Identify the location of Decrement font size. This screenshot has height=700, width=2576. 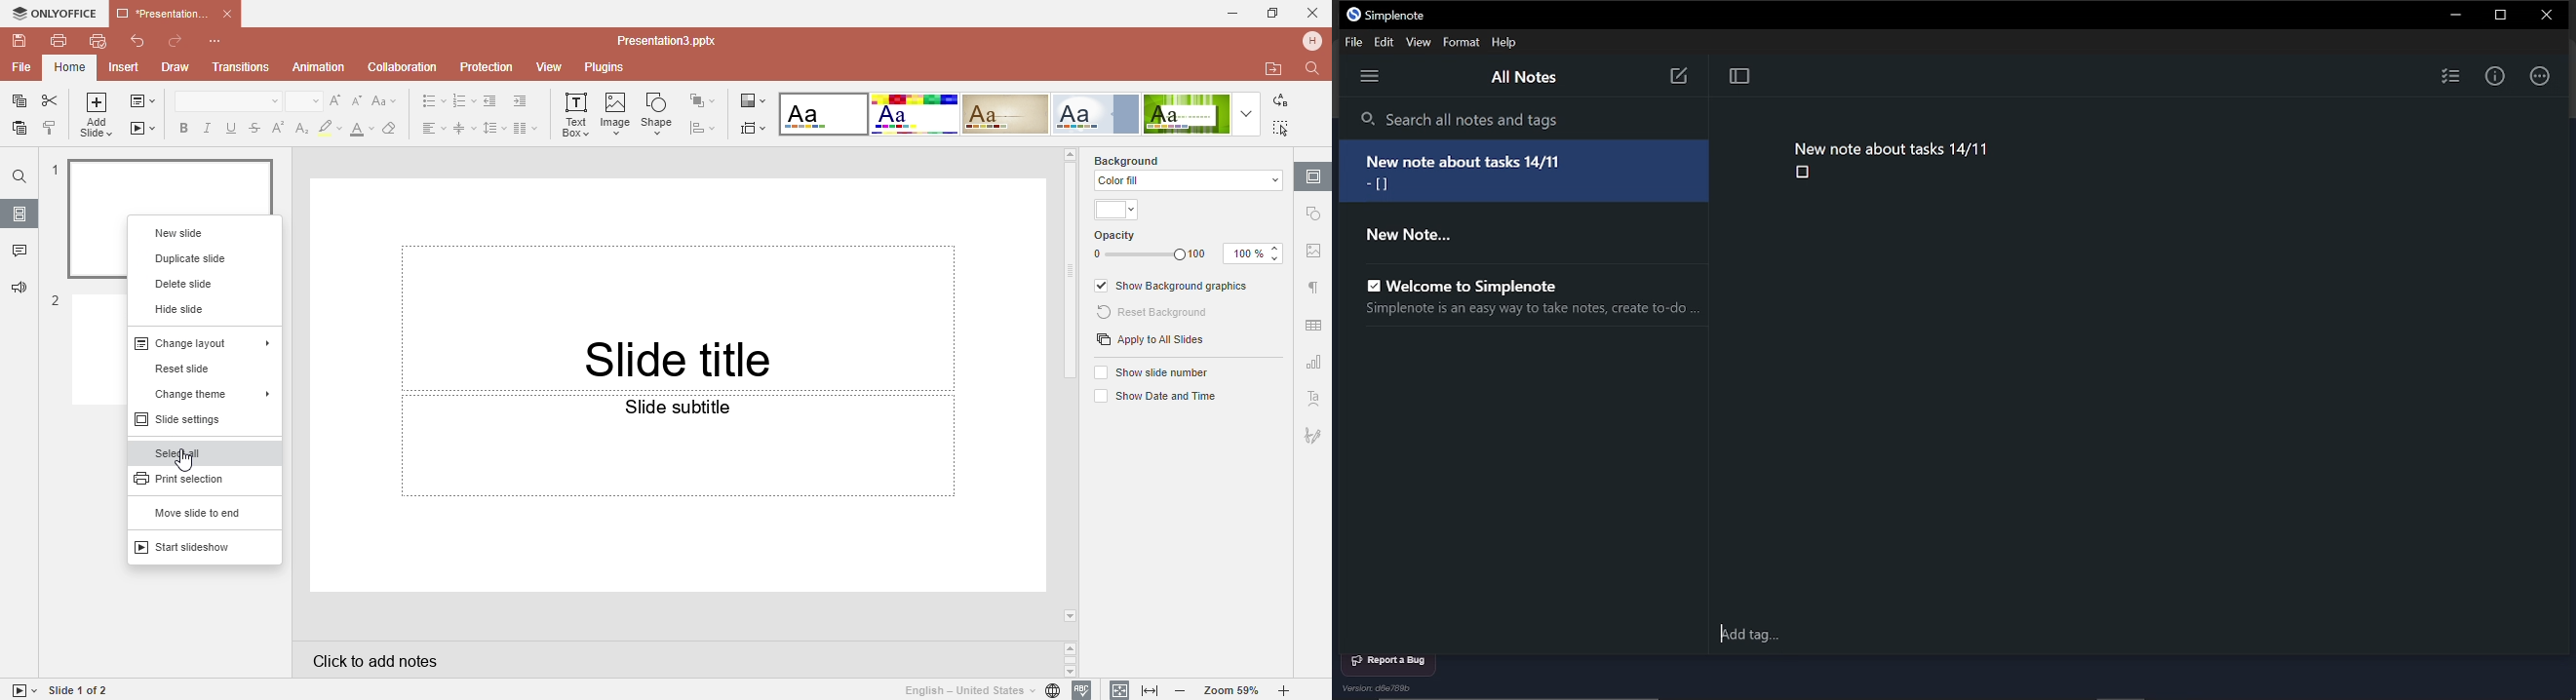
(359, 100).